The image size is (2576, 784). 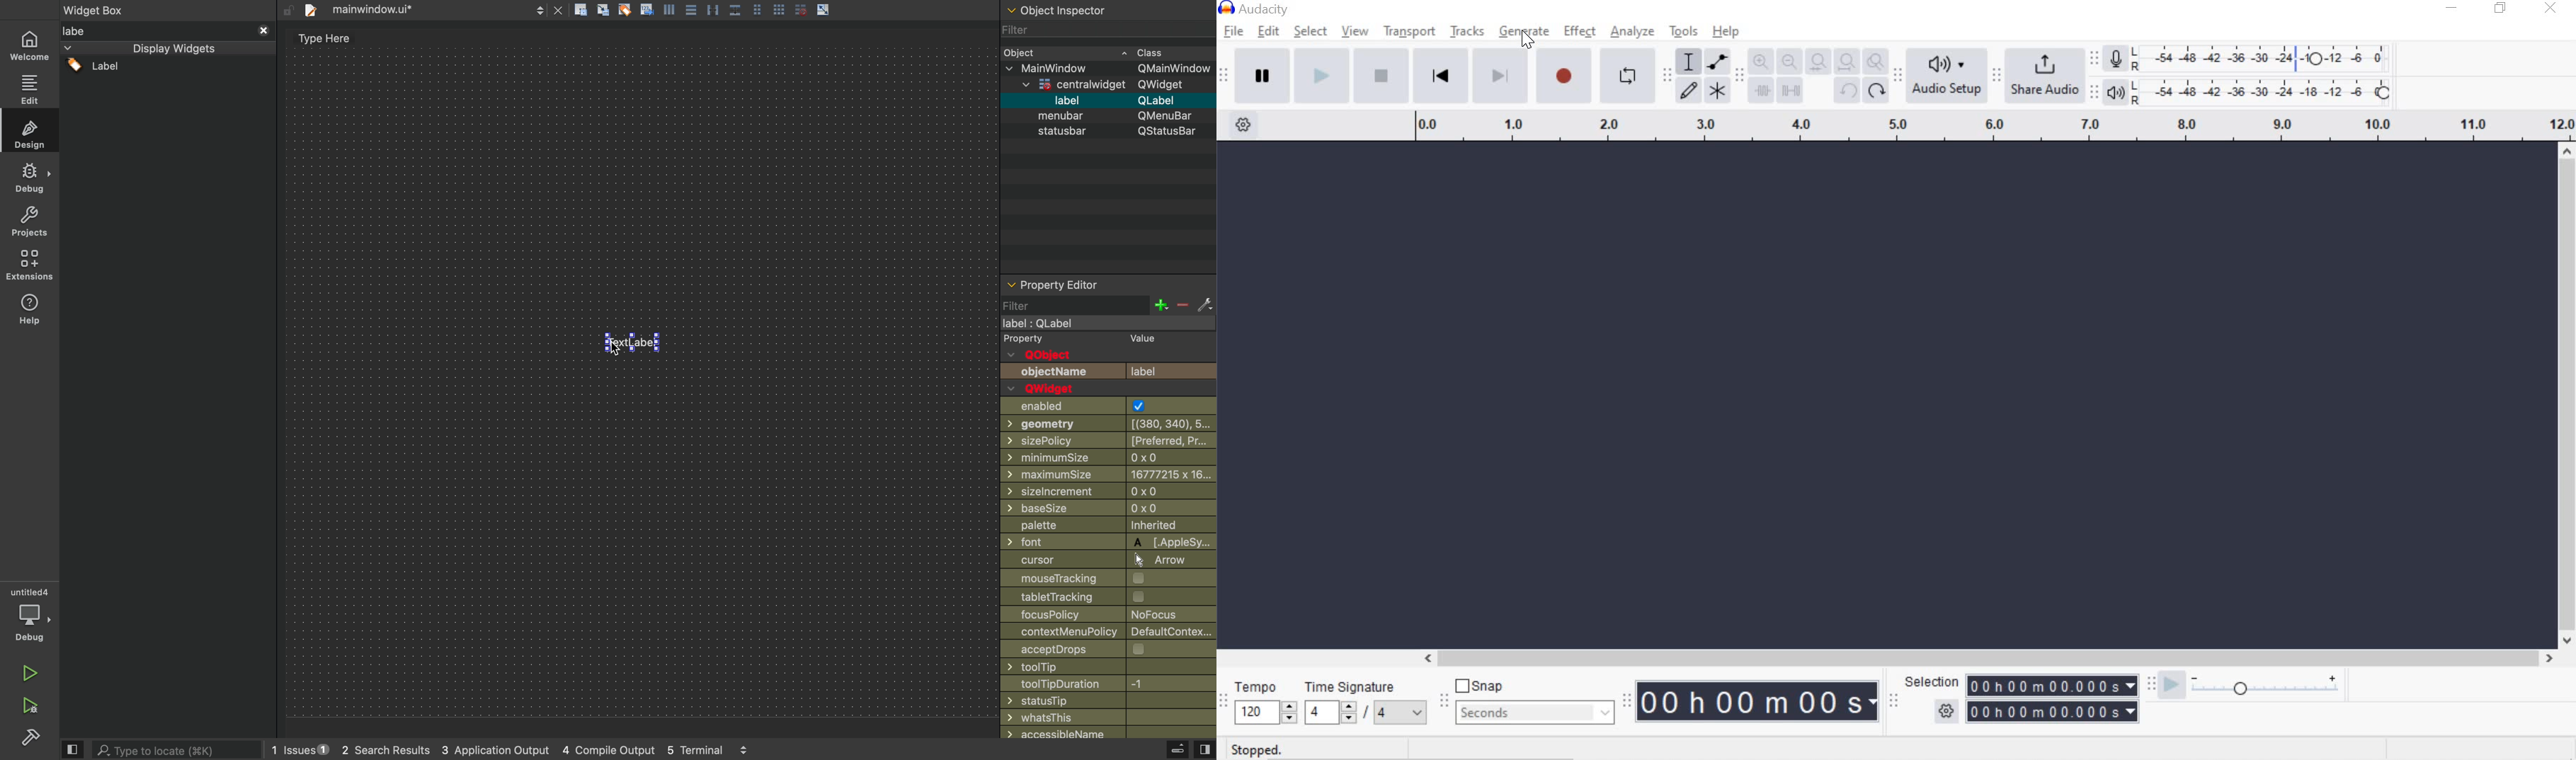 I want to click on Tools Toolbar, so click(x=1670, y=76).